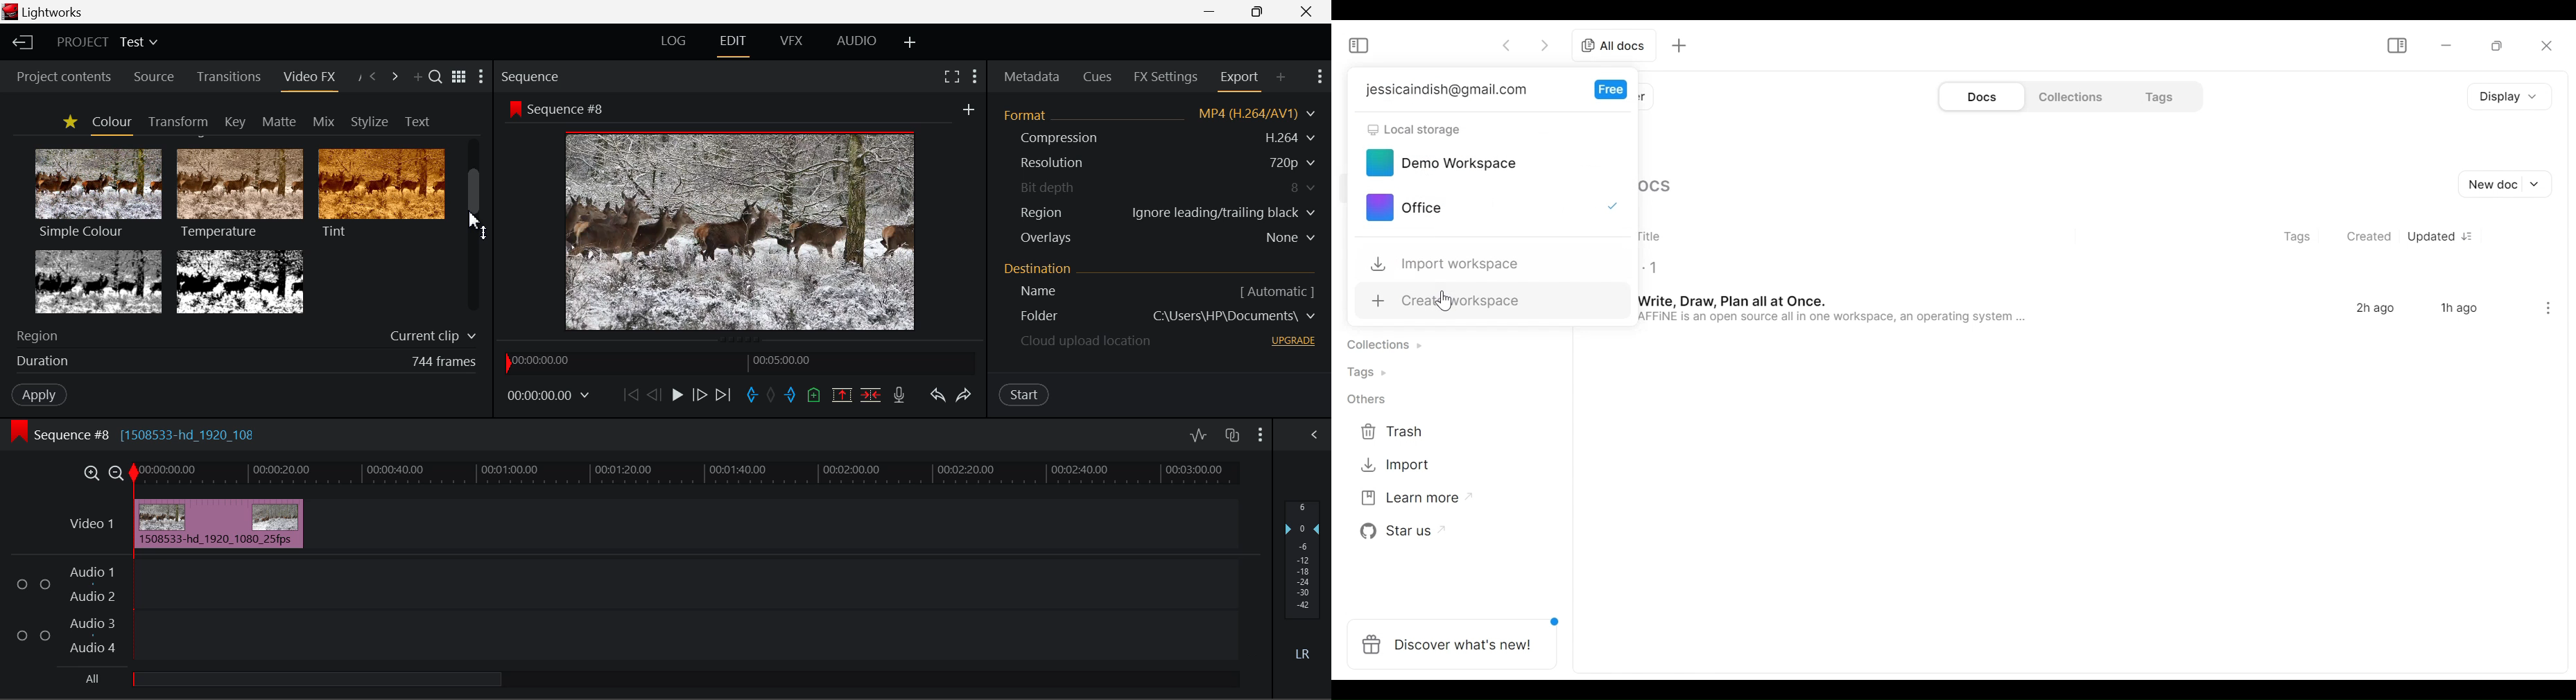 Image resolution: width=2576 pixels, height=700 pixels. I want to click on Checkbox, so click(46, 584).